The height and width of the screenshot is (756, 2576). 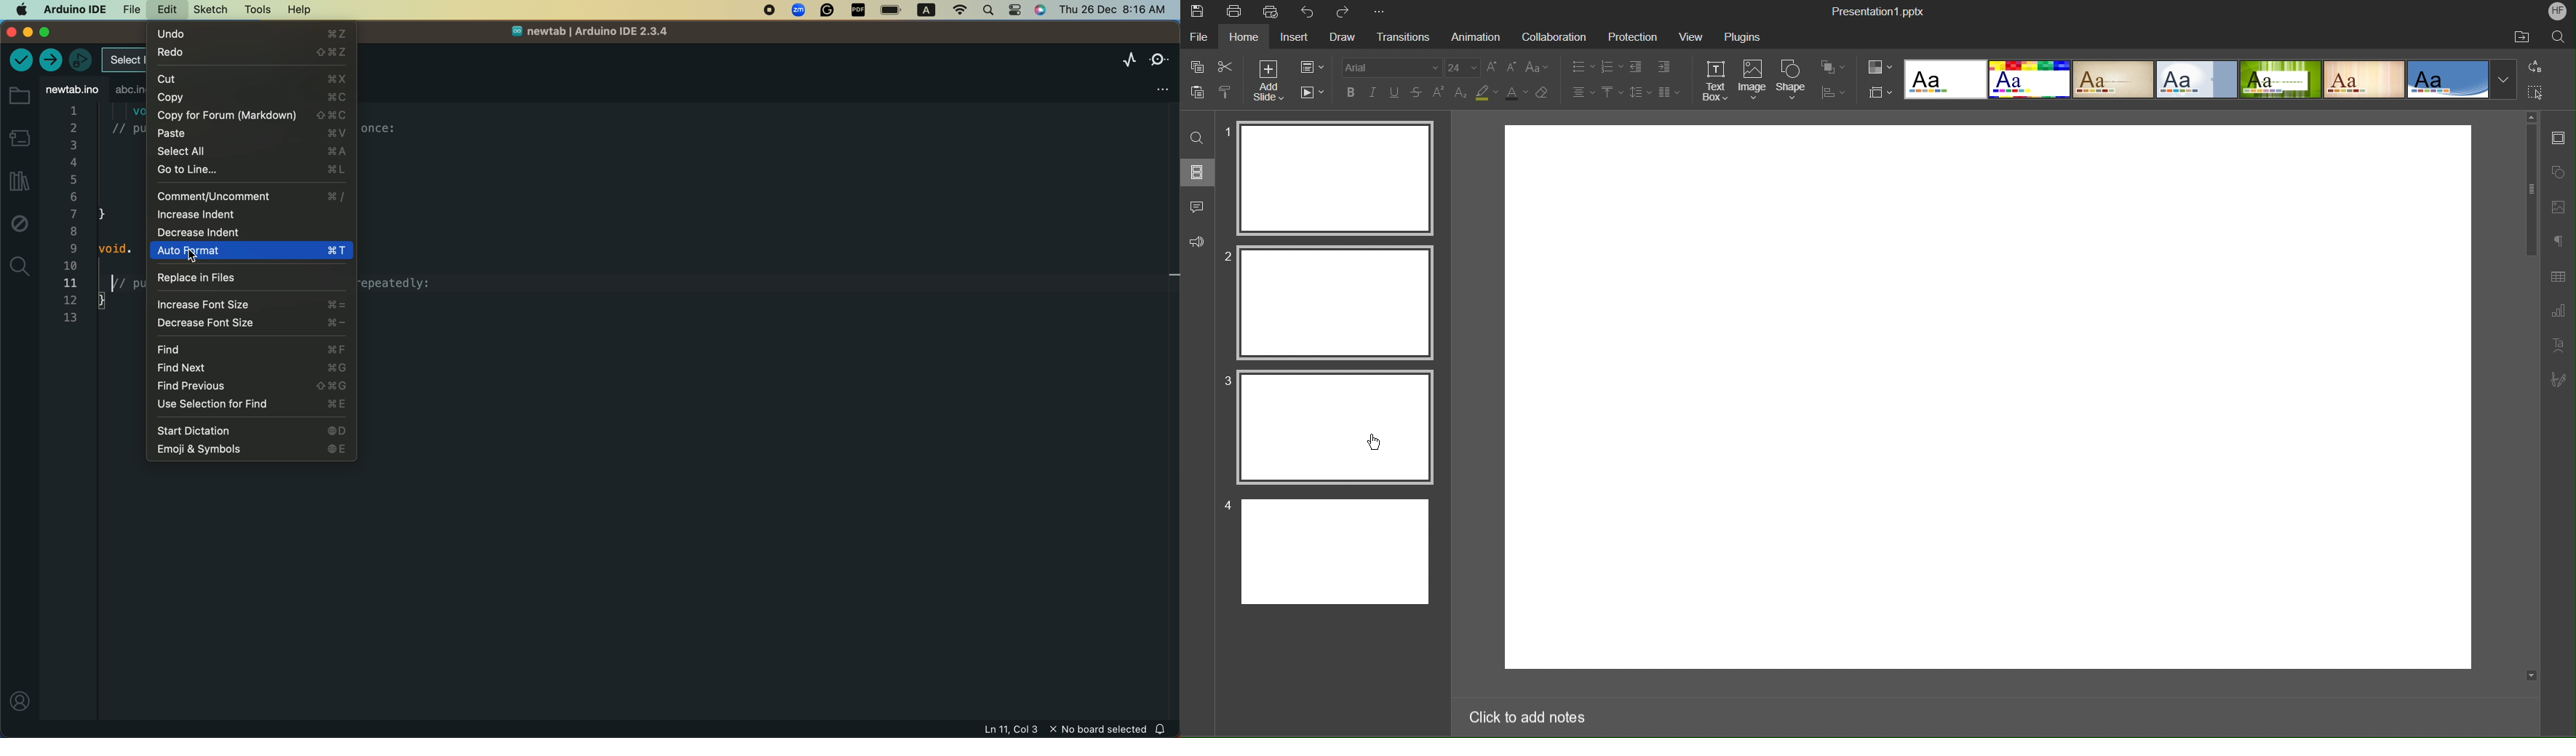 What do you see at coordinates (2556, 12) in the screenshot?
I see `Account` at bounding box center [2556, 12].